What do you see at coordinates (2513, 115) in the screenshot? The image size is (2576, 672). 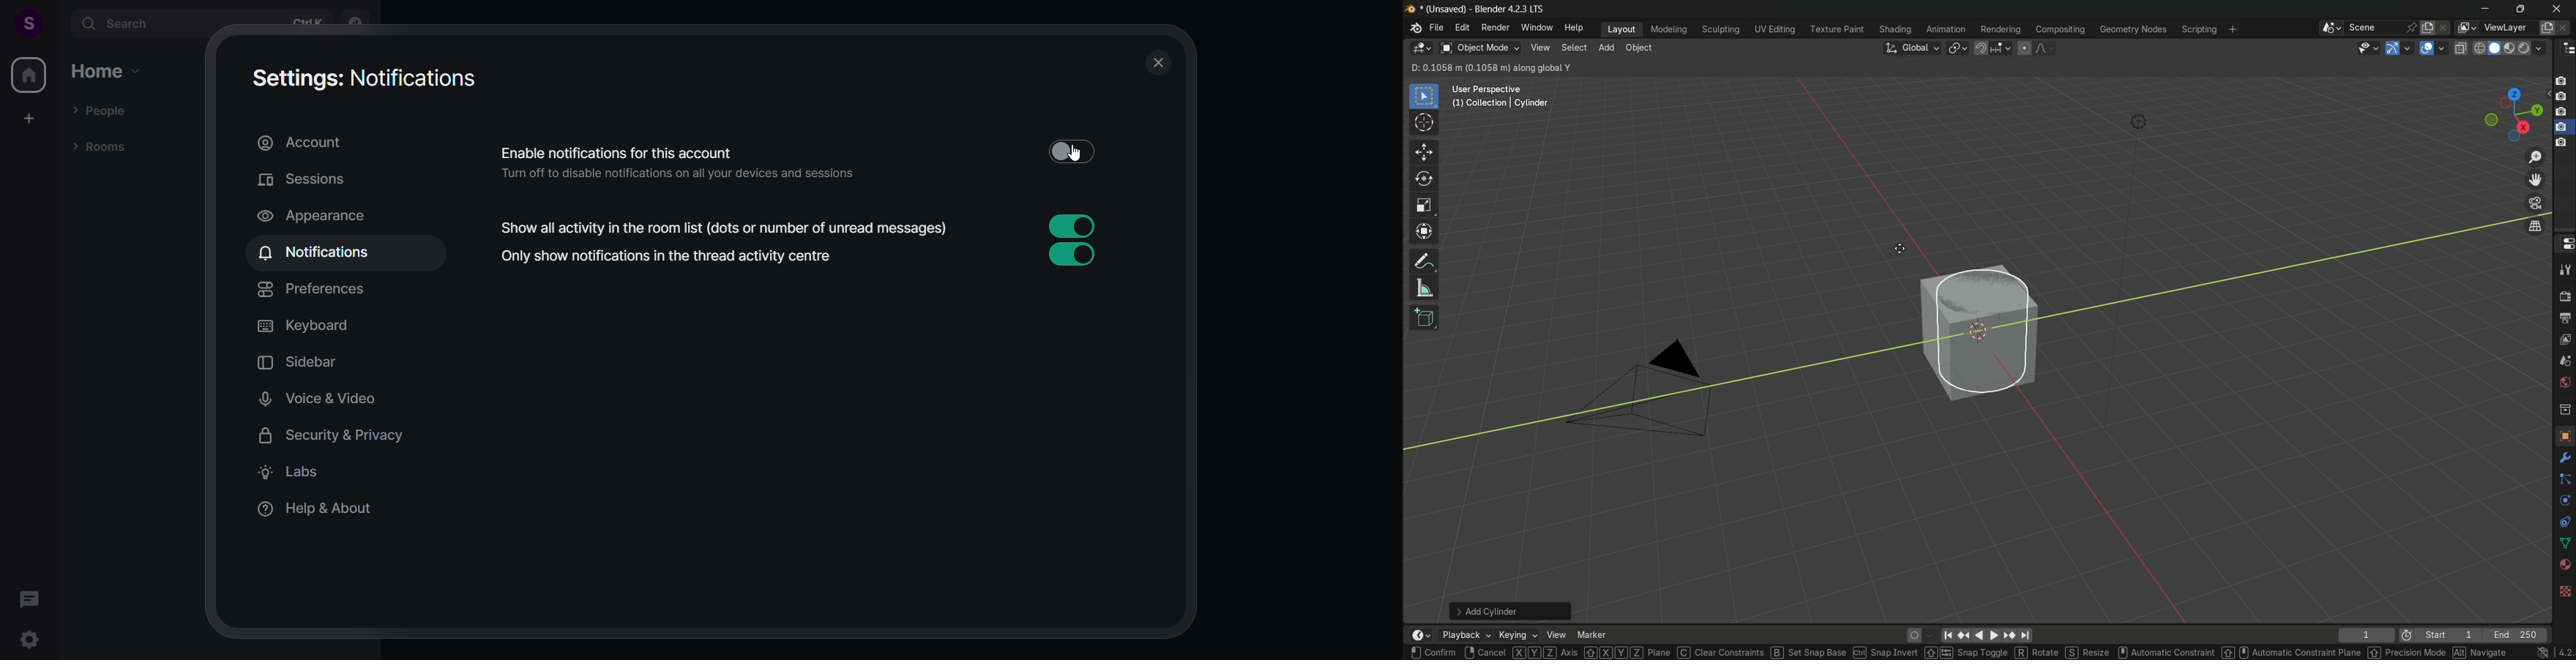 I see `preset viewpoint` at bounding box center [2513, 115].